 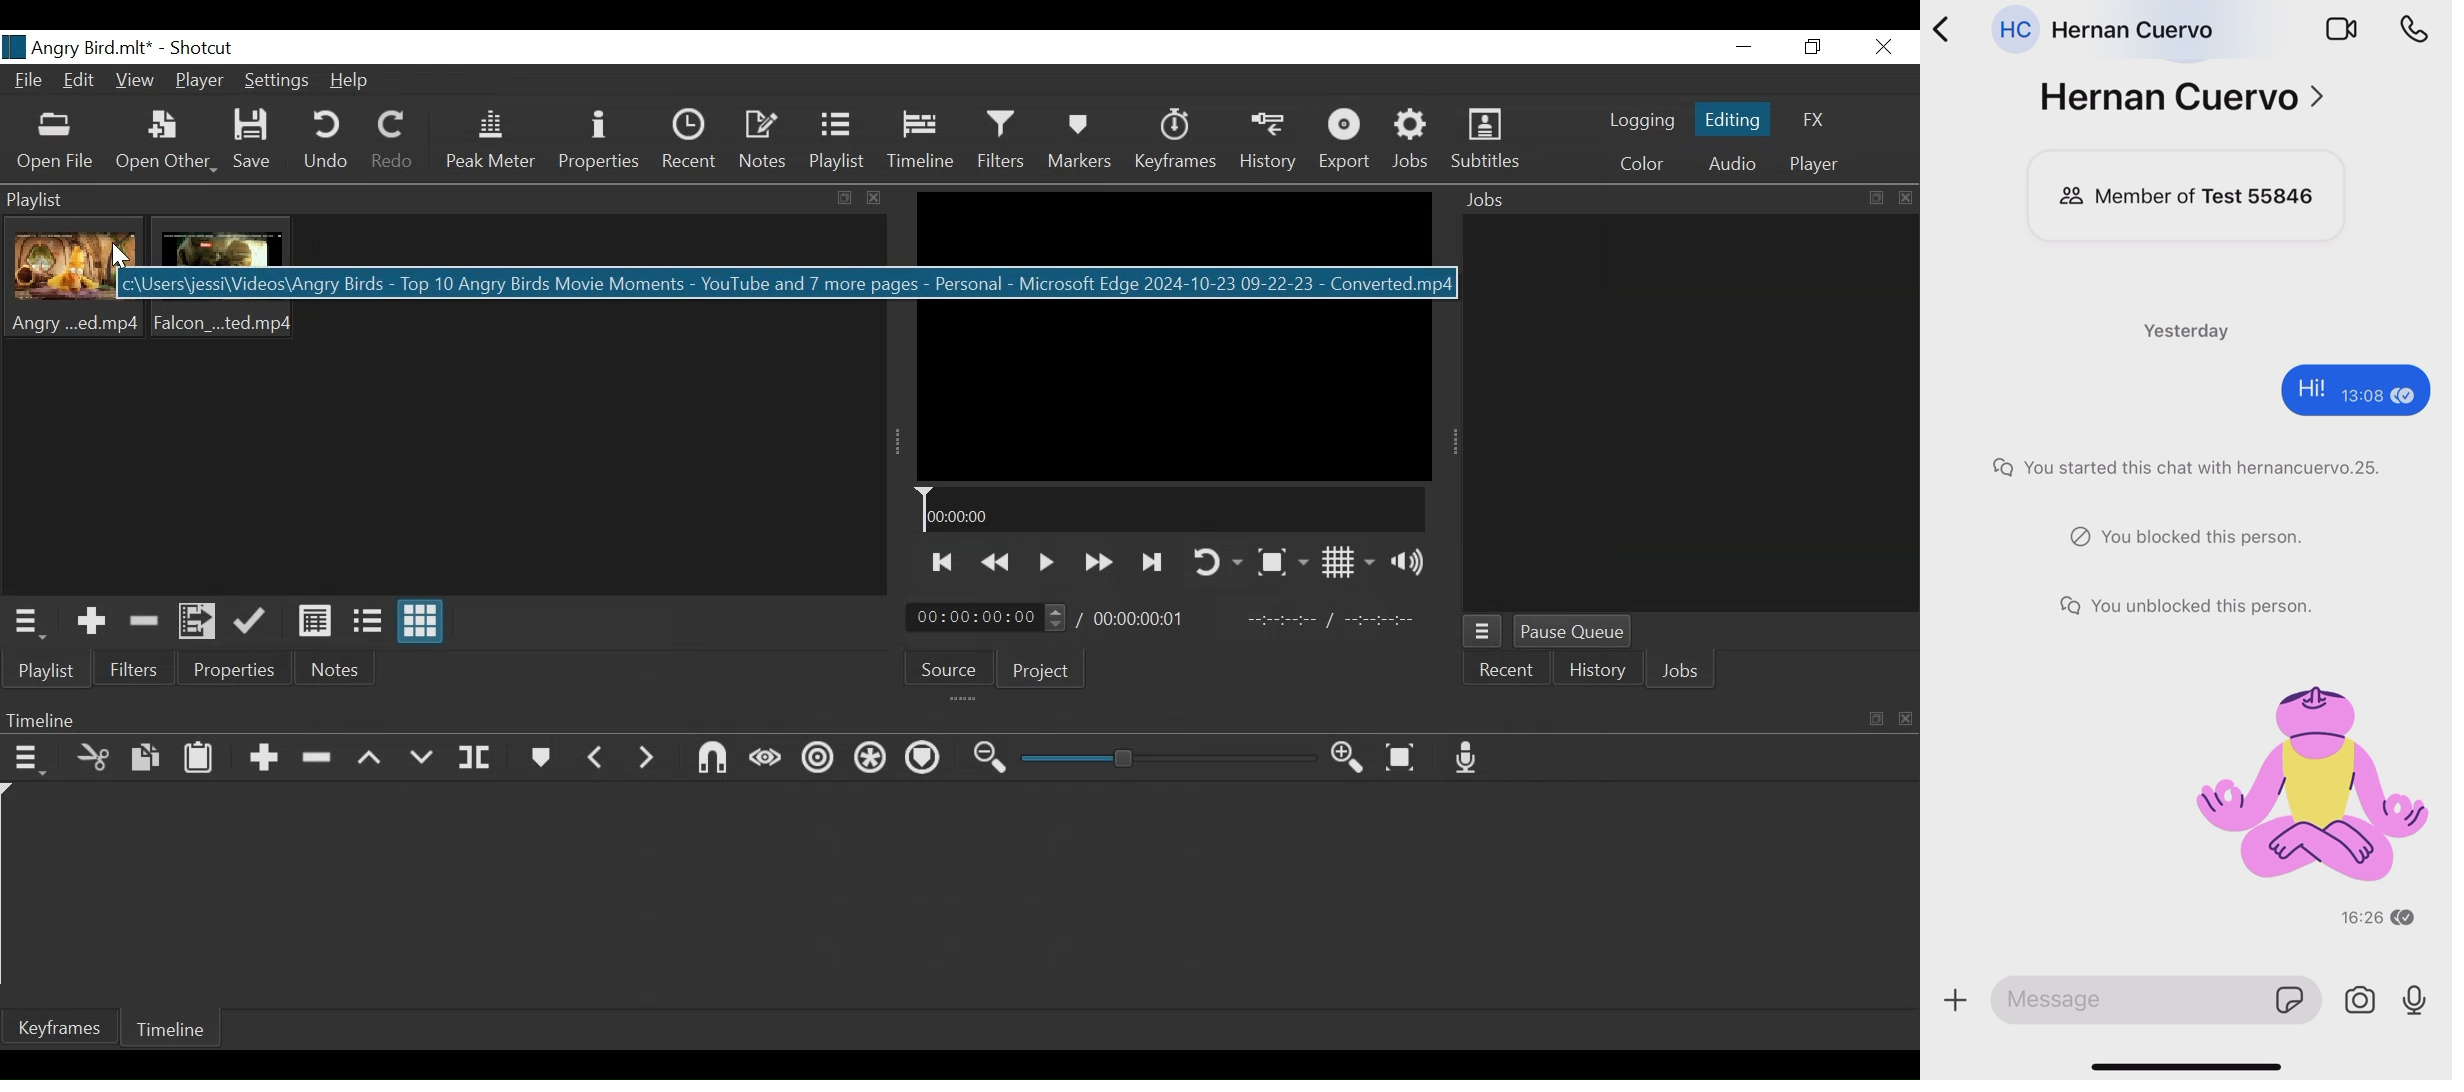 I want to click on Playlist Panel, so click(x=446, y=200).